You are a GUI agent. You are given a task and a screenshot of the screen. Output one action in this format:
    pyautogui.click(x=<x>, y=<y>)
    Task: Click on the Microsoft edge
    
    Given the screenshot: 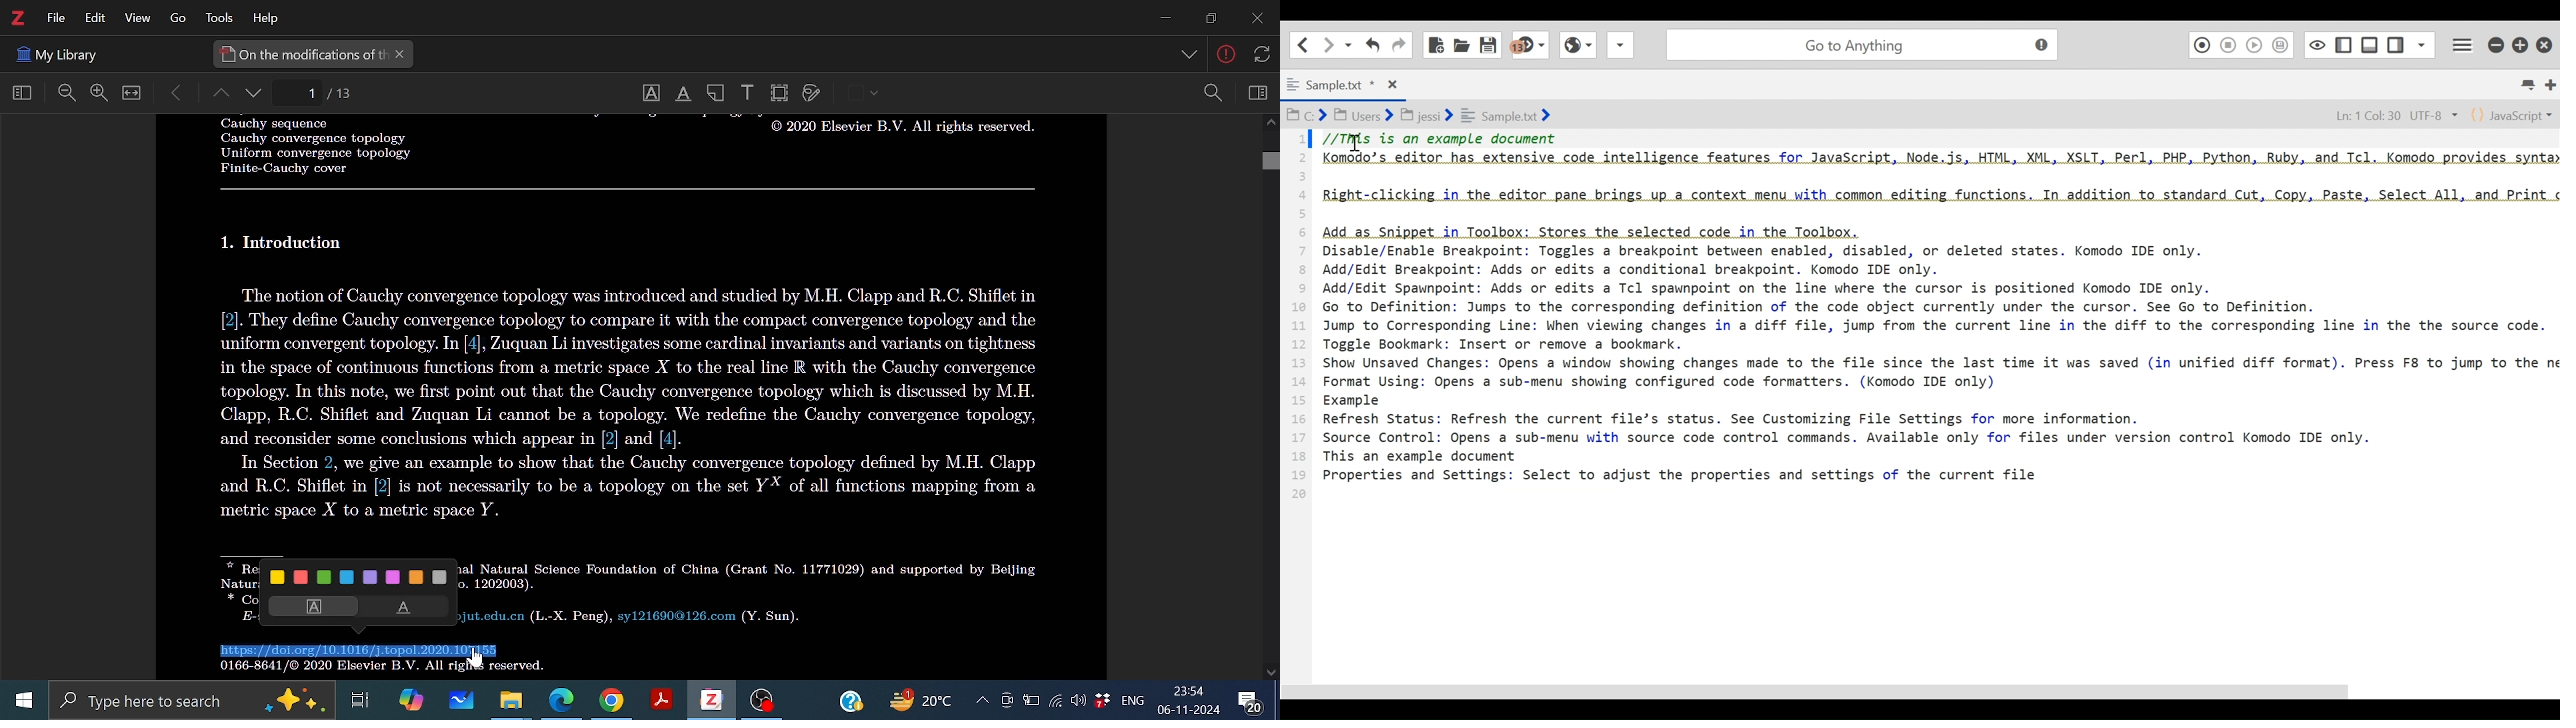 What is the action you would take?
    pyautogui.click(x=562, y=701)
    